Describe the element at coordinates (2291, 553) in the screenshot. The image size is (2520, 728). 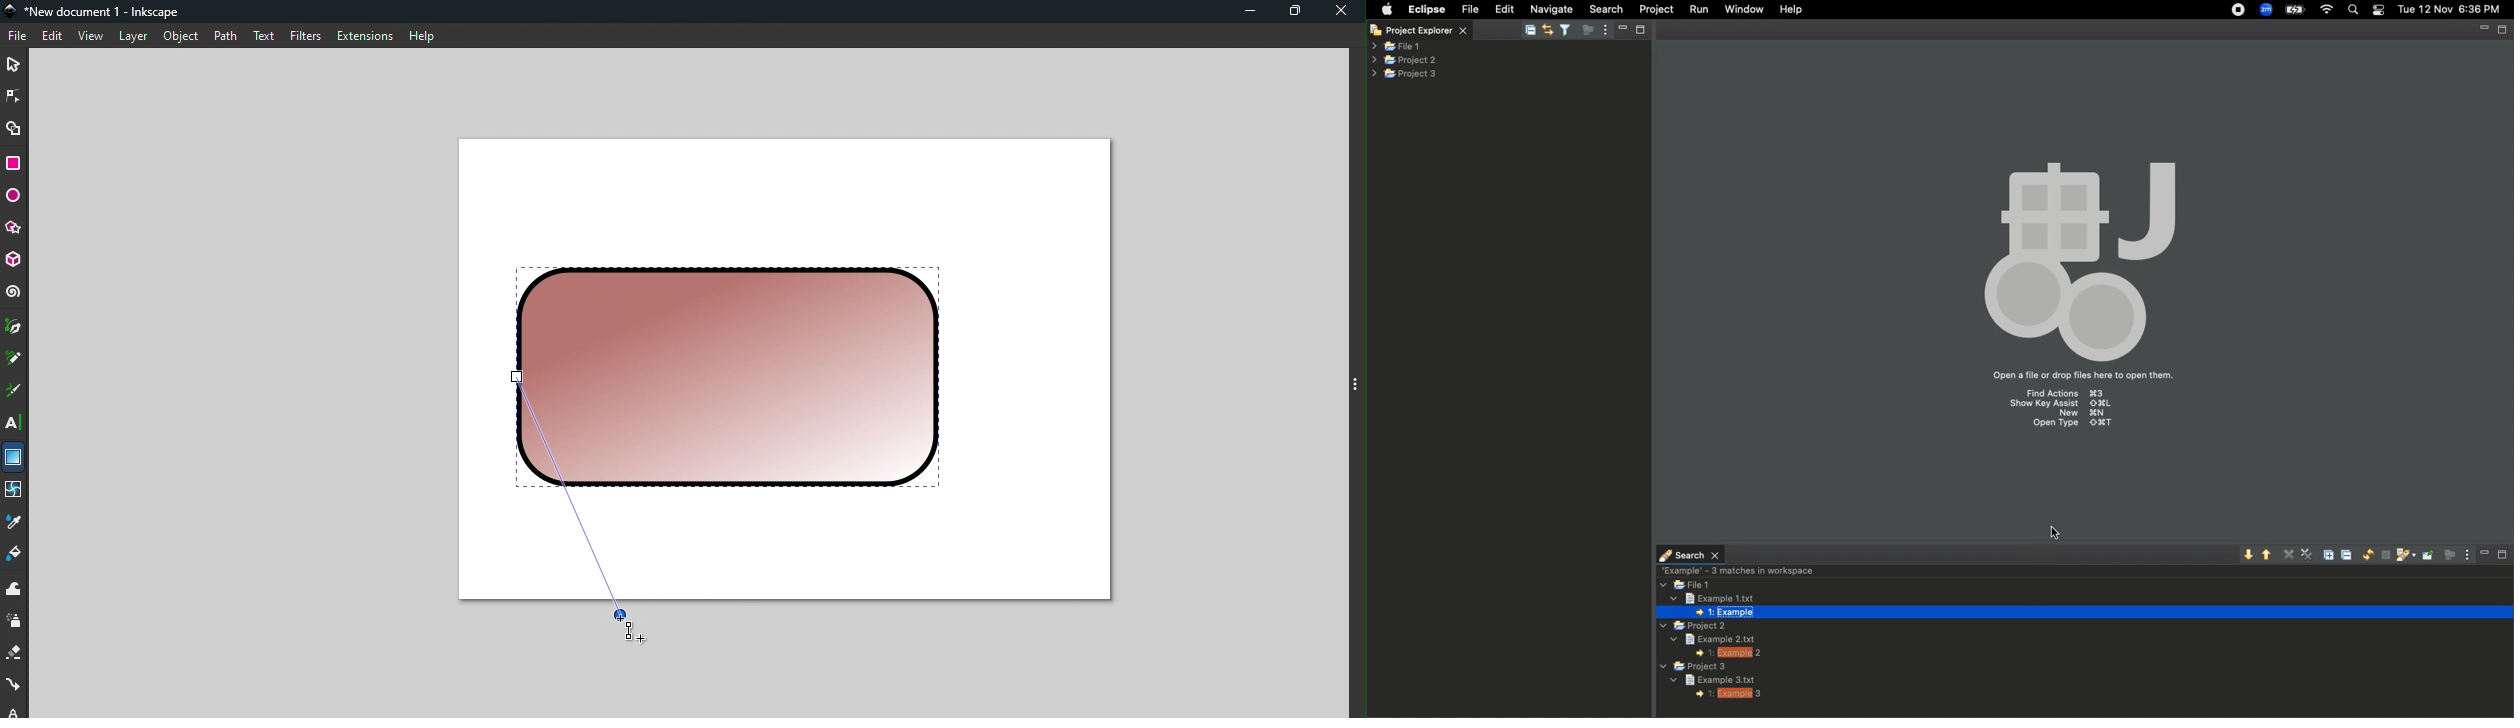
I see `Remove selected matches` at that location.